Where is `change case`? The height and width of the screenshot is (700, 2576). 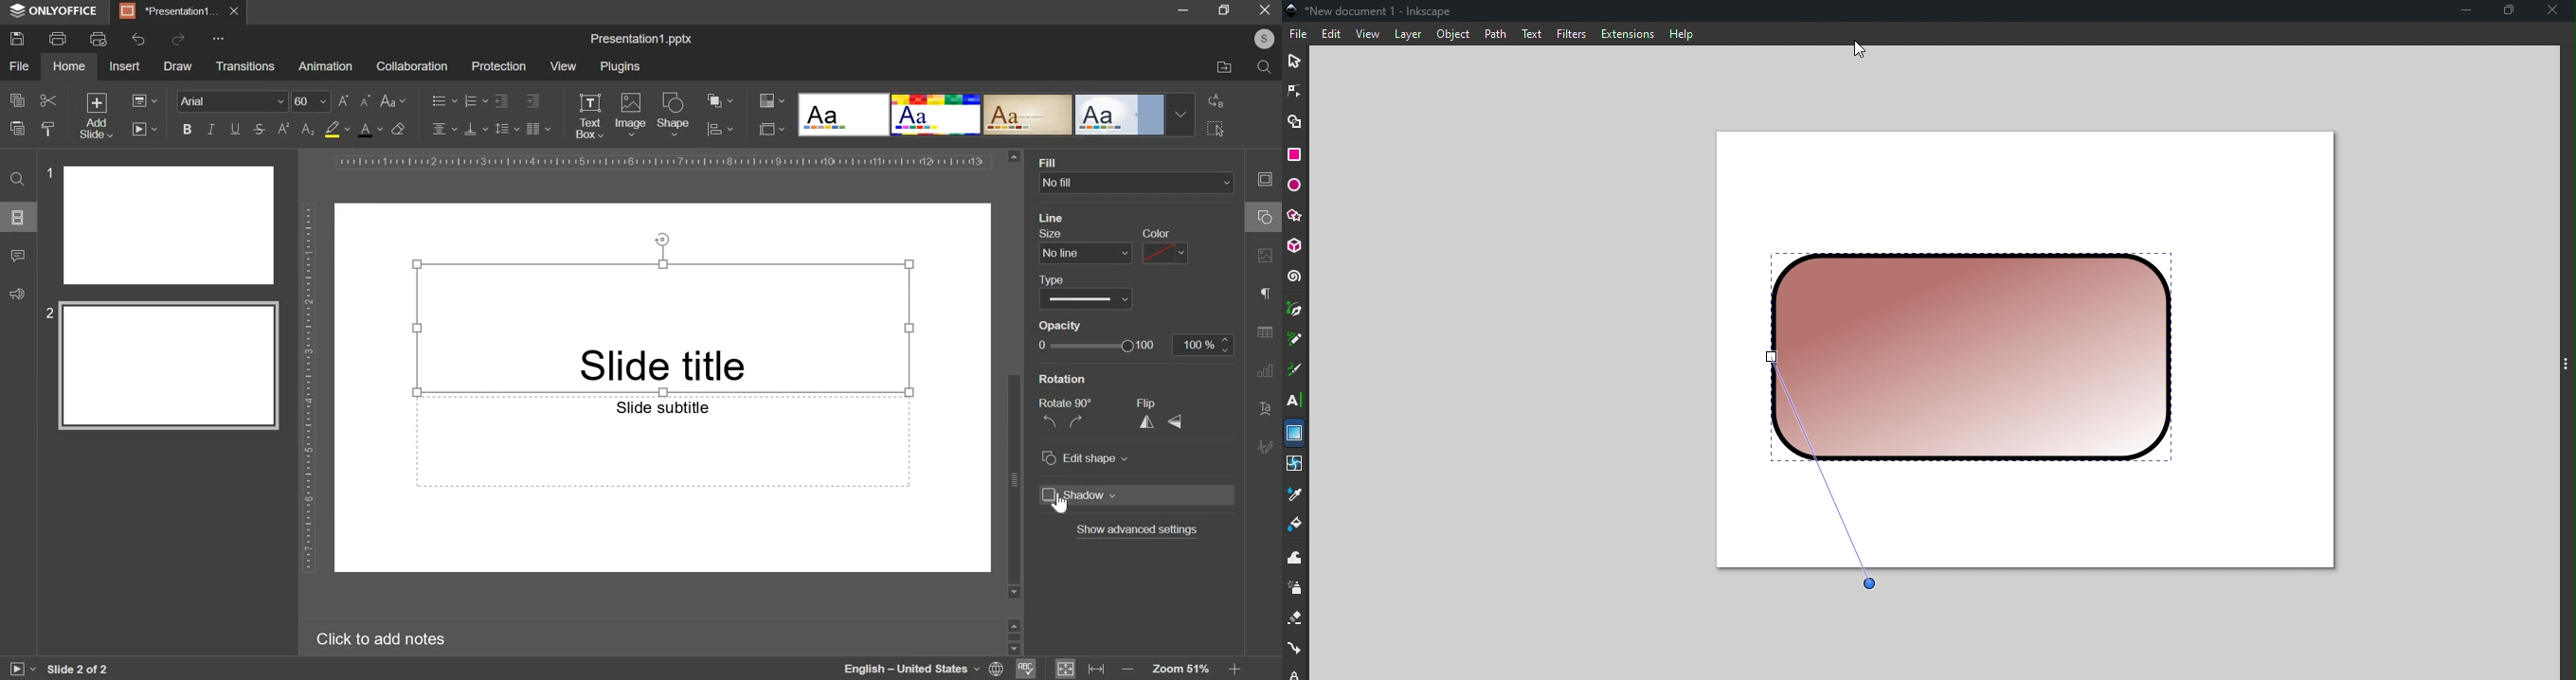 change case is located at coordinates (394, 99).